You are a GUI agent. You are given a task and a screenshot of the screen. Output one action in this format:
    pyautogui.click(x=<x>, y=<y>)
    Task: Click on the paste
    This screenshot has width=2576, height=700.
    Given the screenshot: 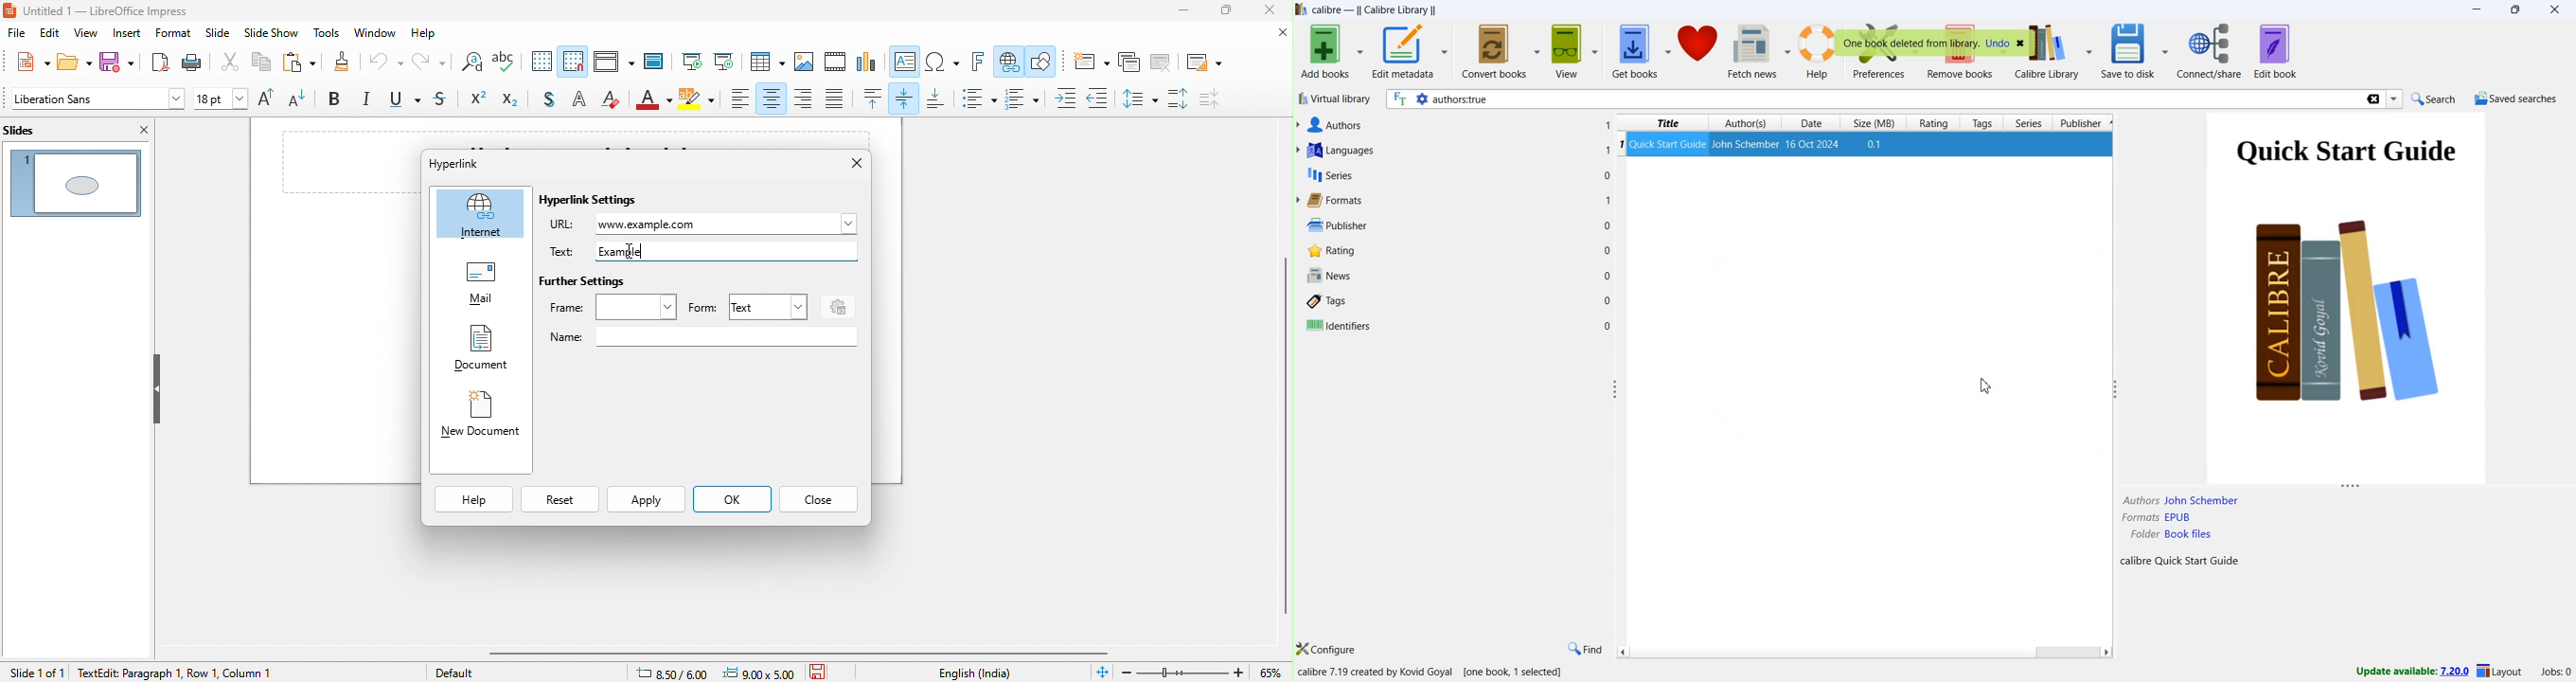 What is the action you would take?
    pyautogui.click(x=296, y=63)
    